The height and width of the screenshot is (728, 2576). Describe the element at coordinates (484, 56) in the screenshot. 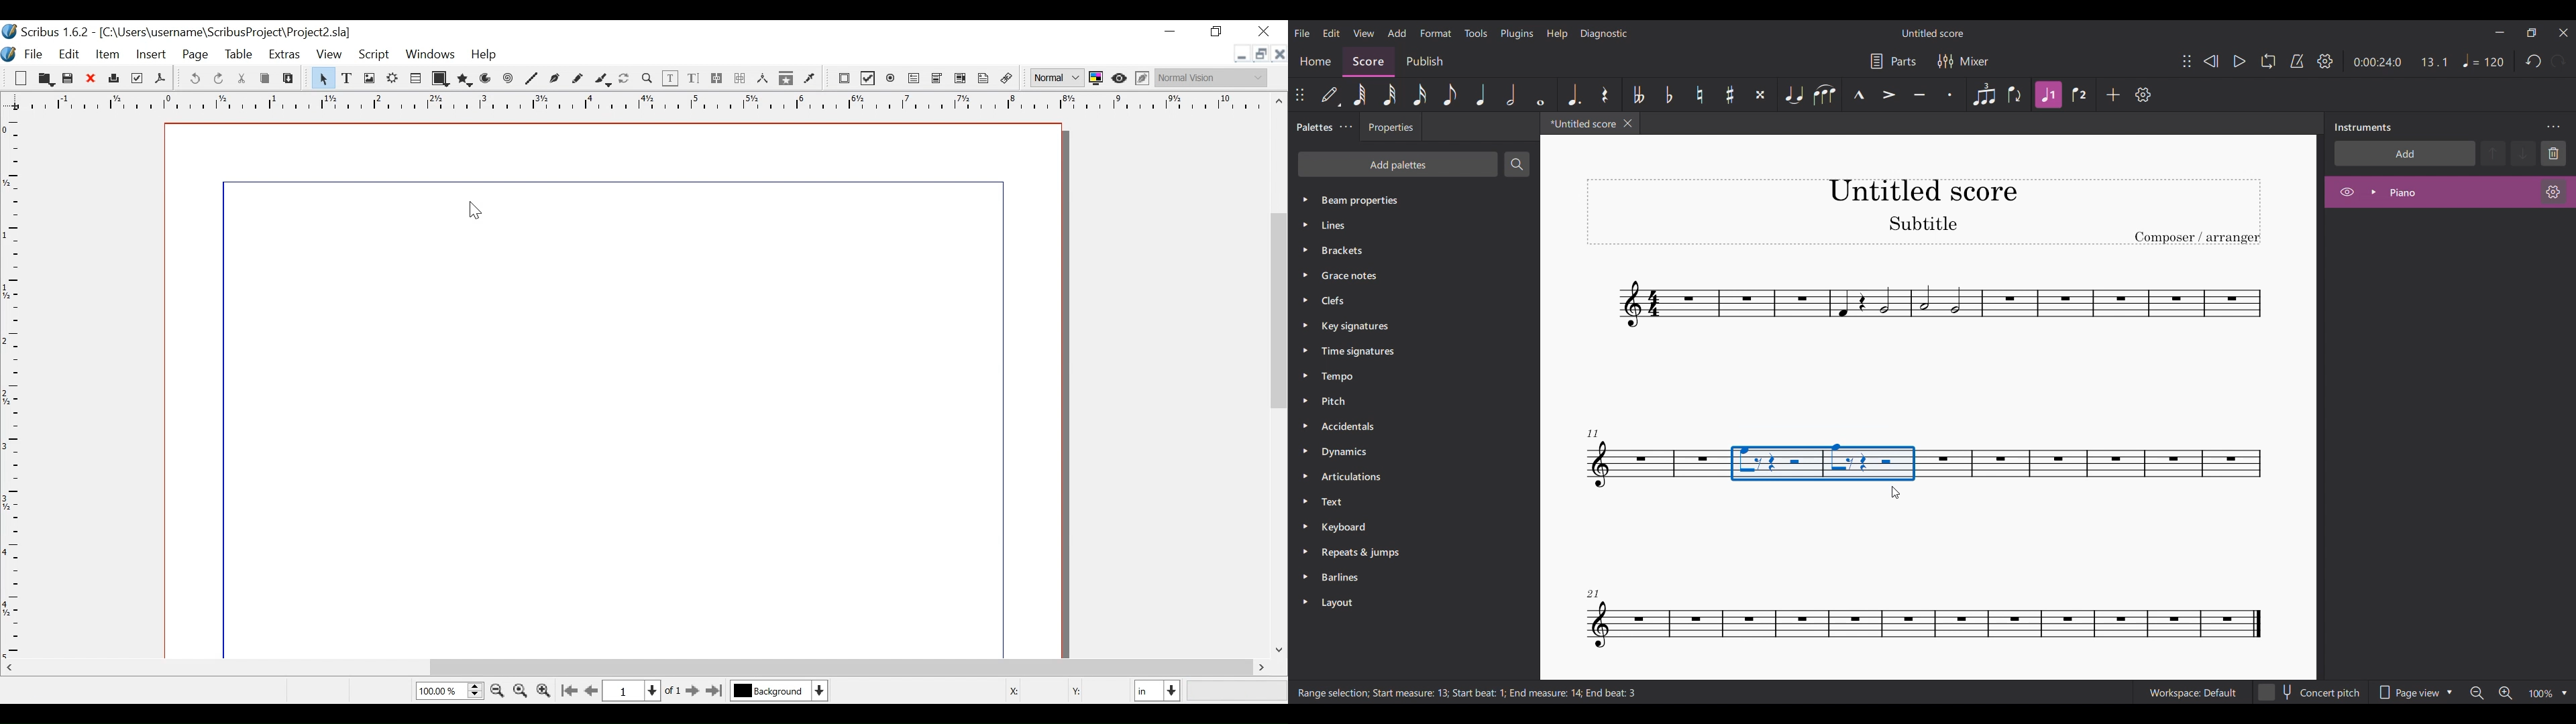

I see `Help` at that location.